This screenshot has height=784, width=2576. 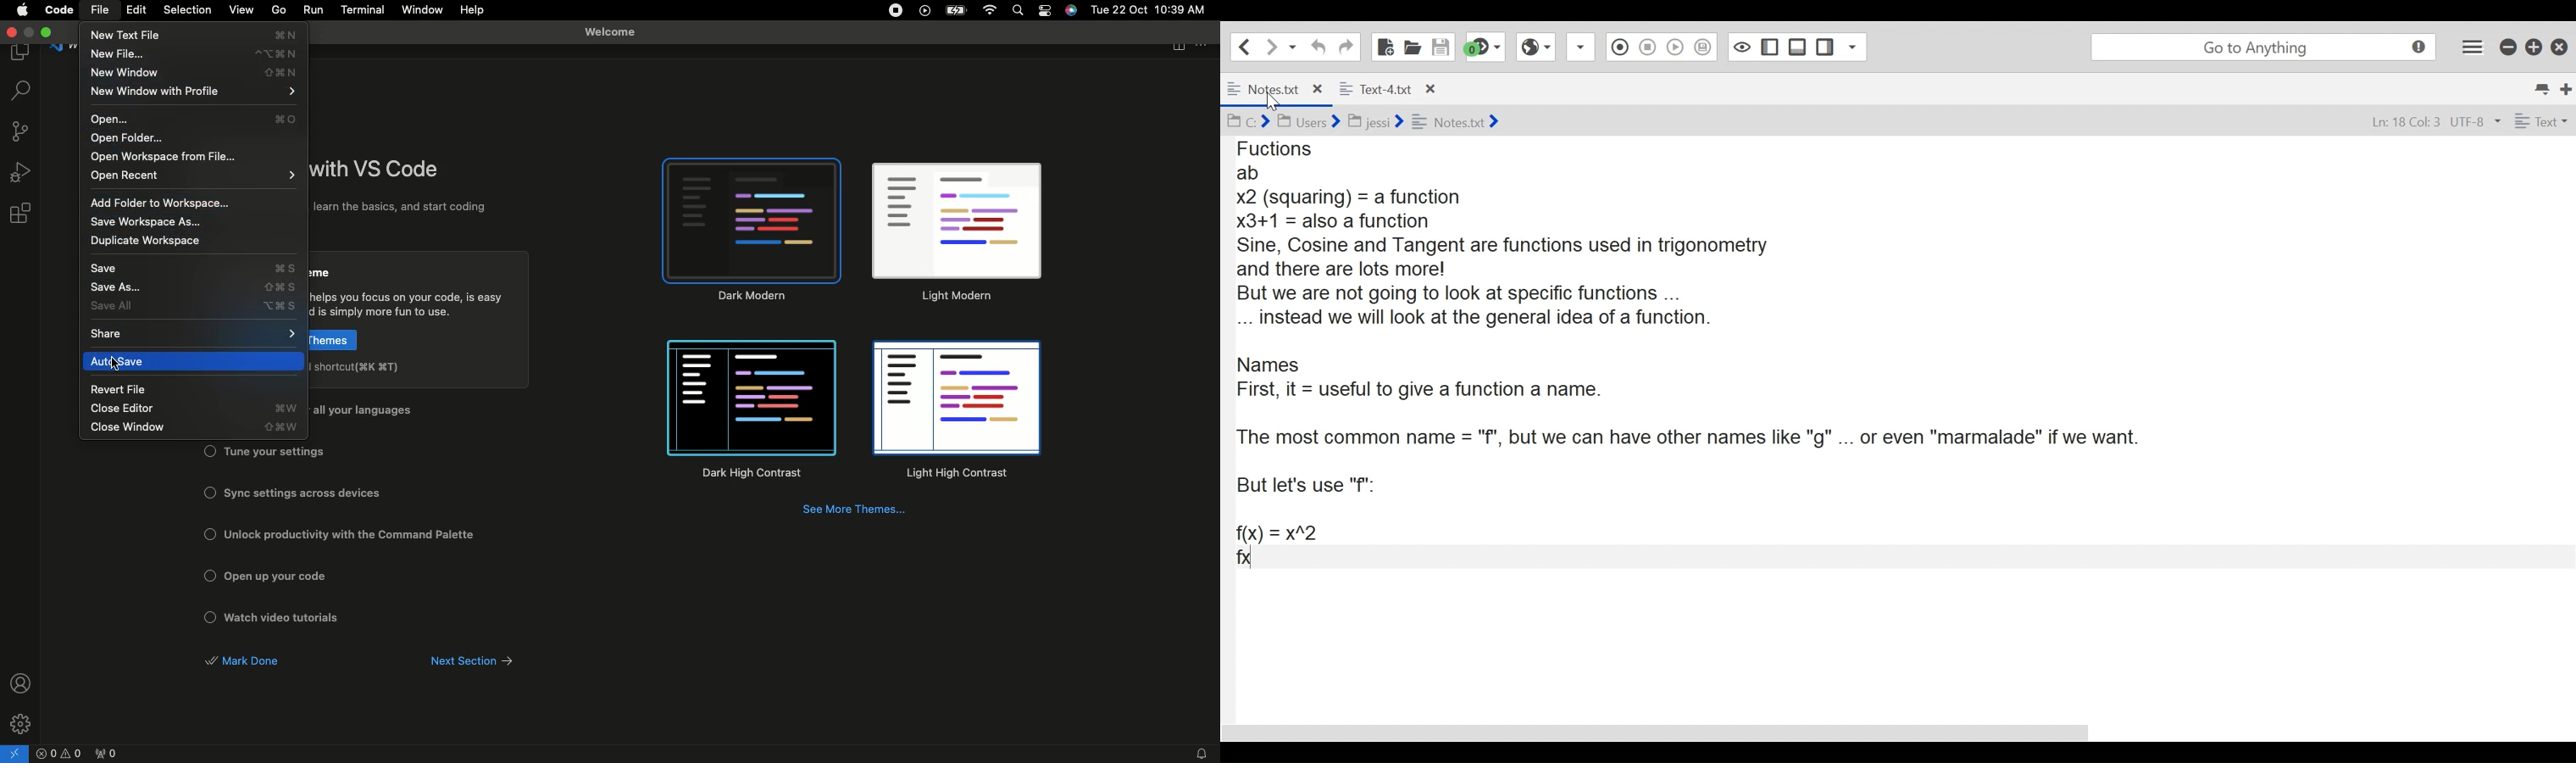 What do you see at coordinates (192, 409) in the screenshot?
I see `Close editor` at bounding box center [192, 409].